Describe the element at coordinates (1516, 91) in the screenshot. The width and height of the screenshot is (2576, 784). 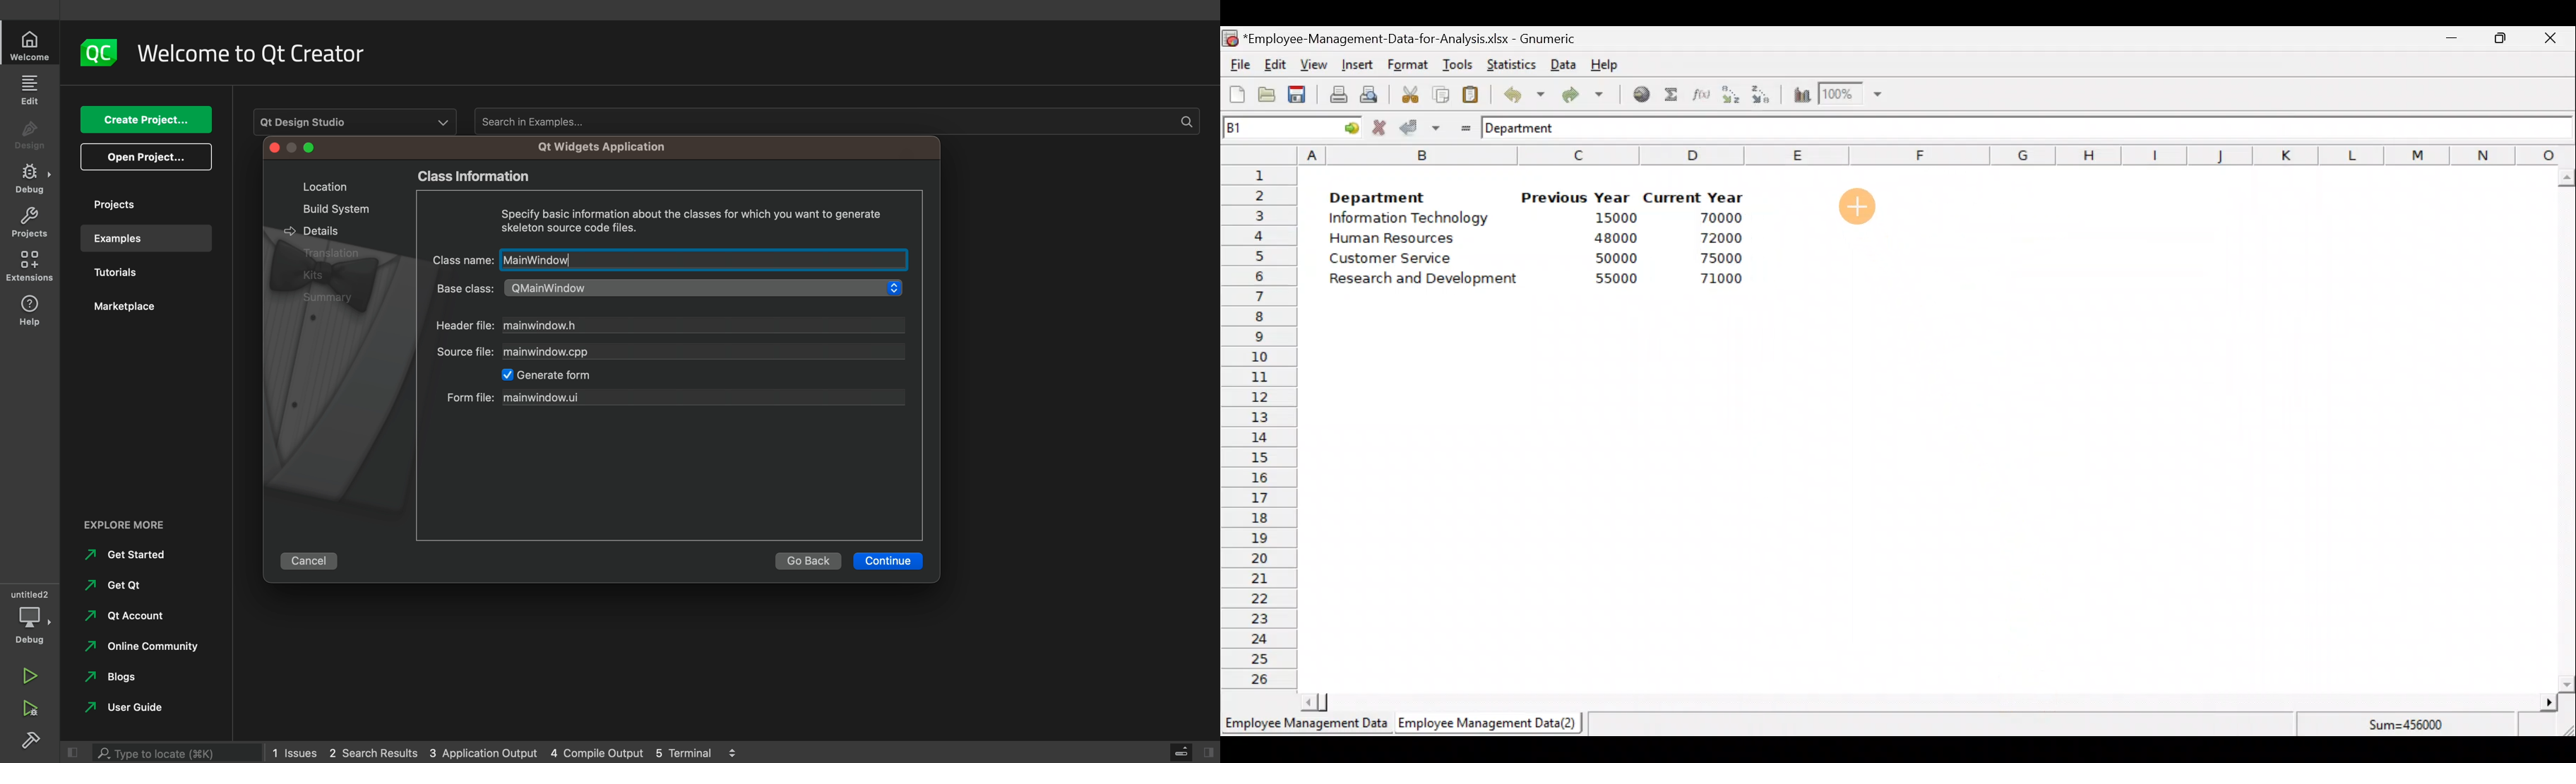
I see `Undo last action` at that location.